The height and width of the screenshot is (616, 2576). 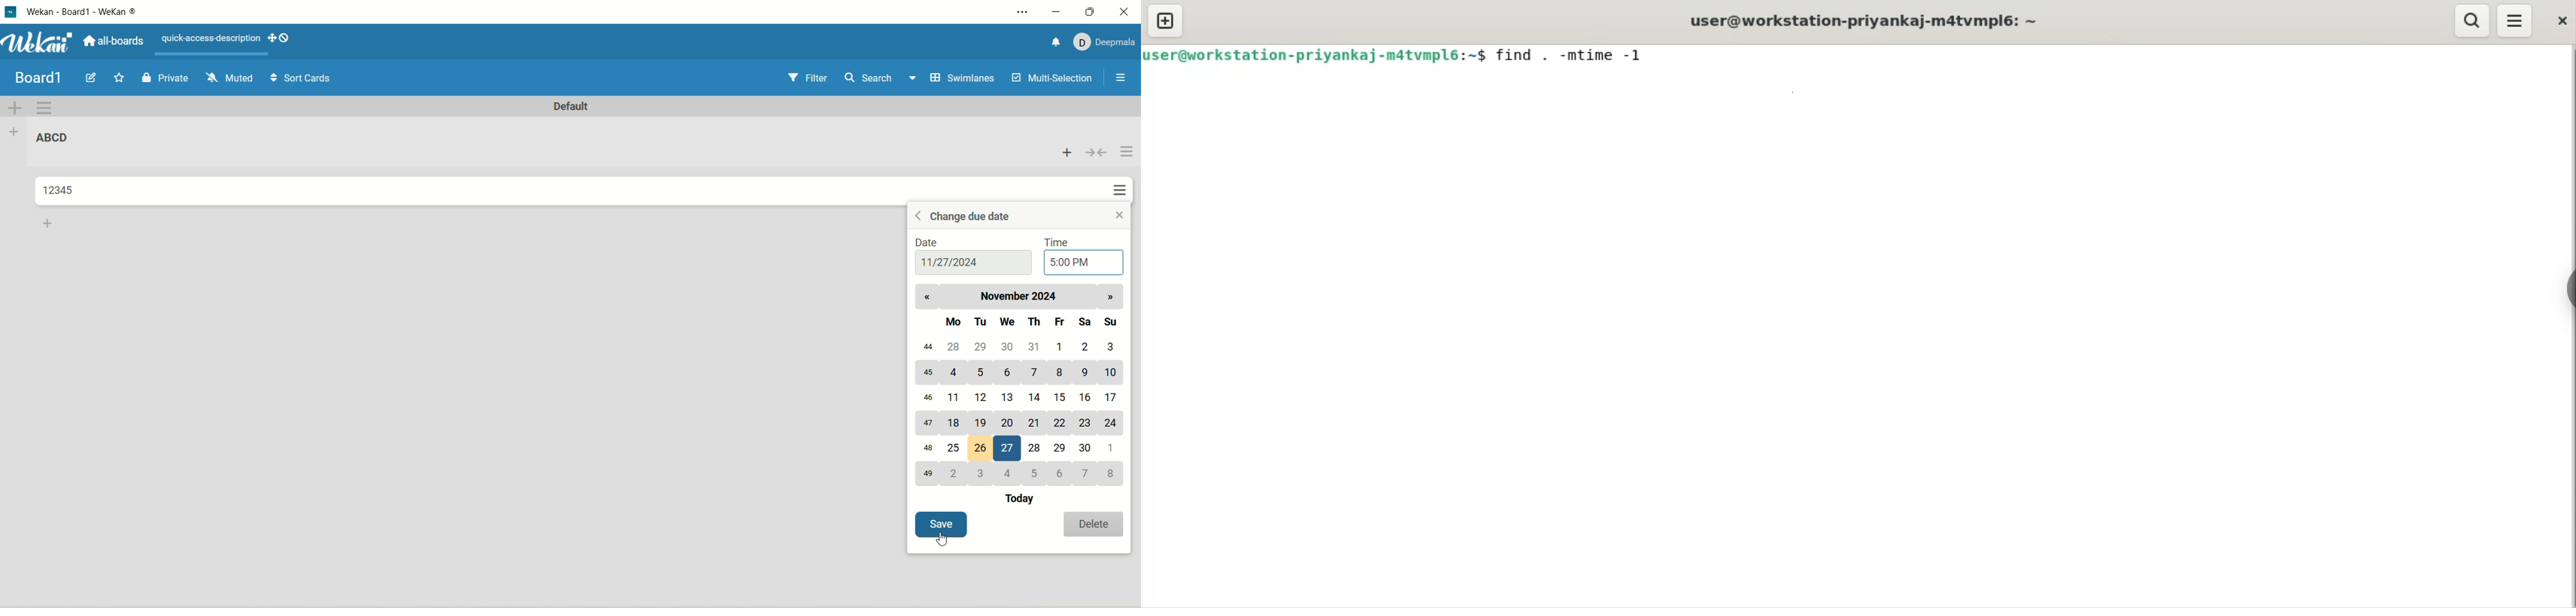 I want to click on change due date, so click(x=964, y=217).